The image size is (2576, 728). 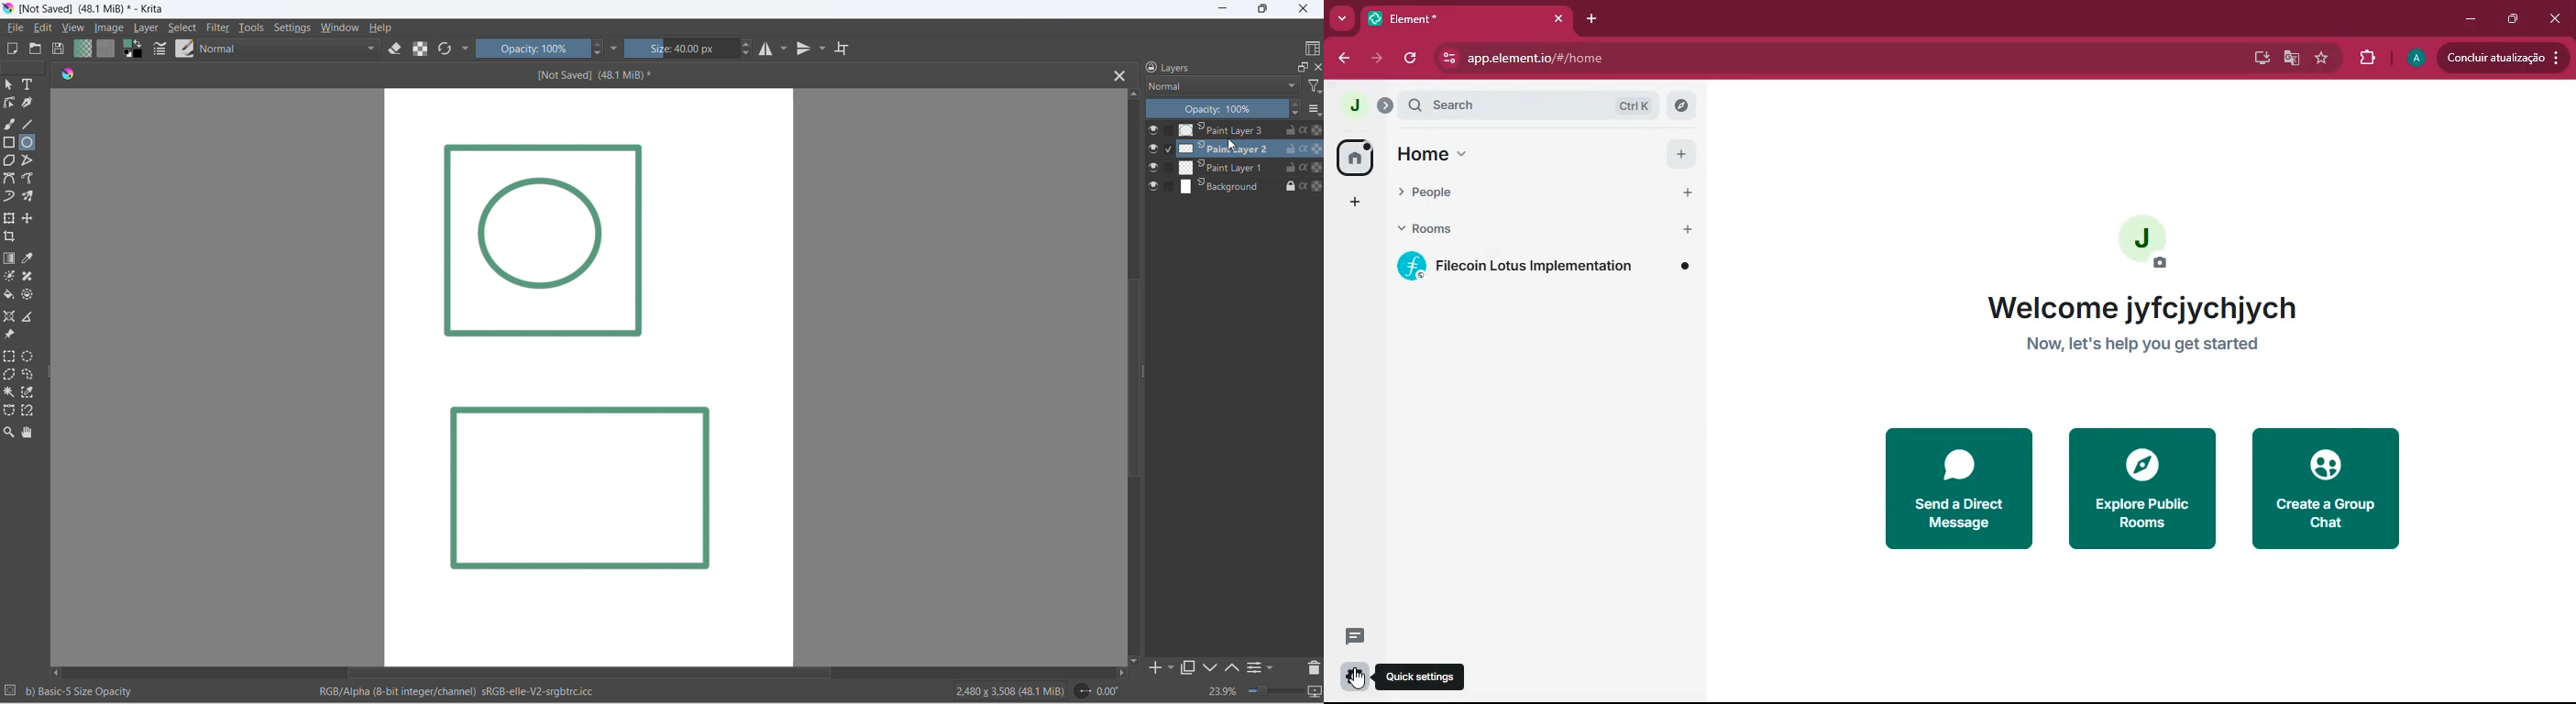 What do you see at coordinates (1251, 667) in the screenshot?
I see `options` at bounding box center [1251, 667].